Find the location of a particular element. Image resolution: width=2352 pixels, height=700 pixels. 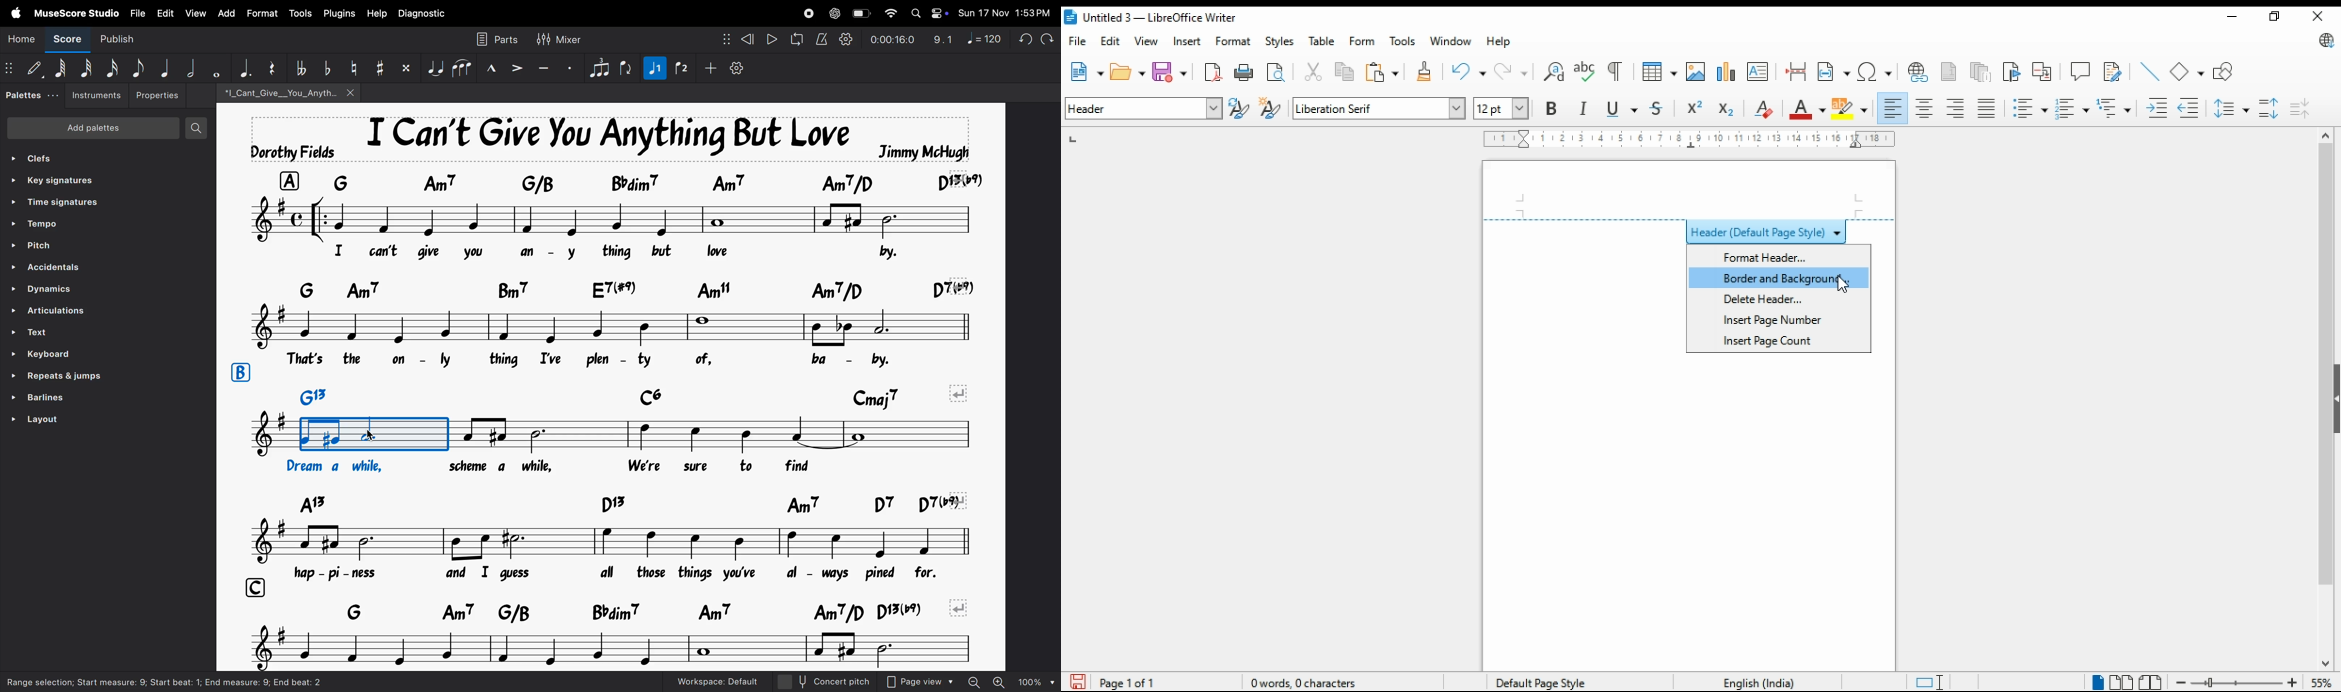

chatgpt is located at coordinates (835, 13).